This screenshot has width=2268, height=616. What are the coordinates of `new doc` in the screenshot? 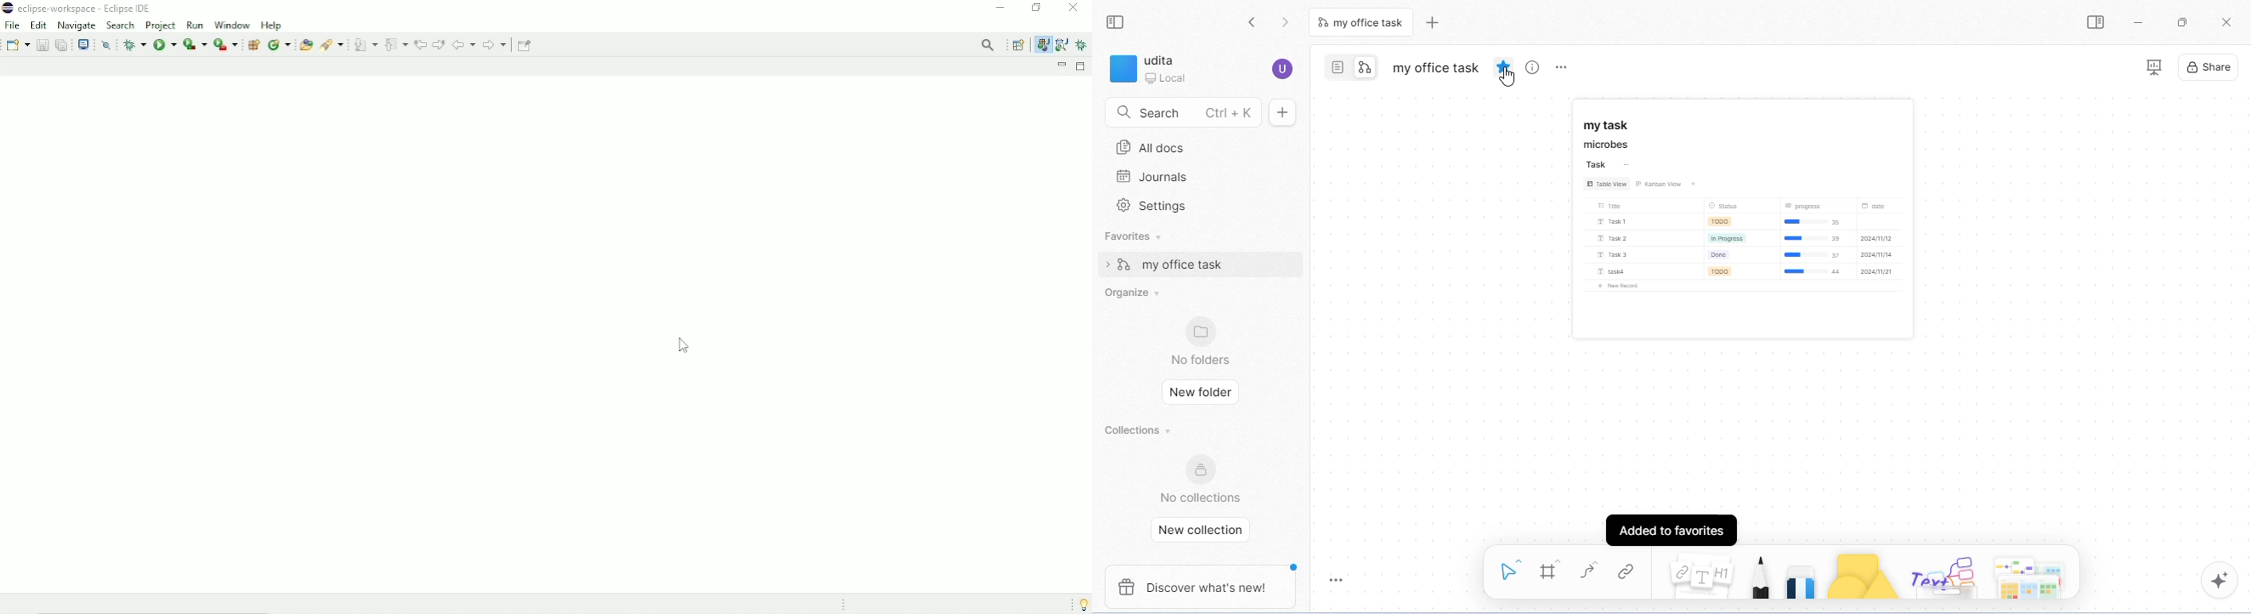 It's located at (1283, 112).